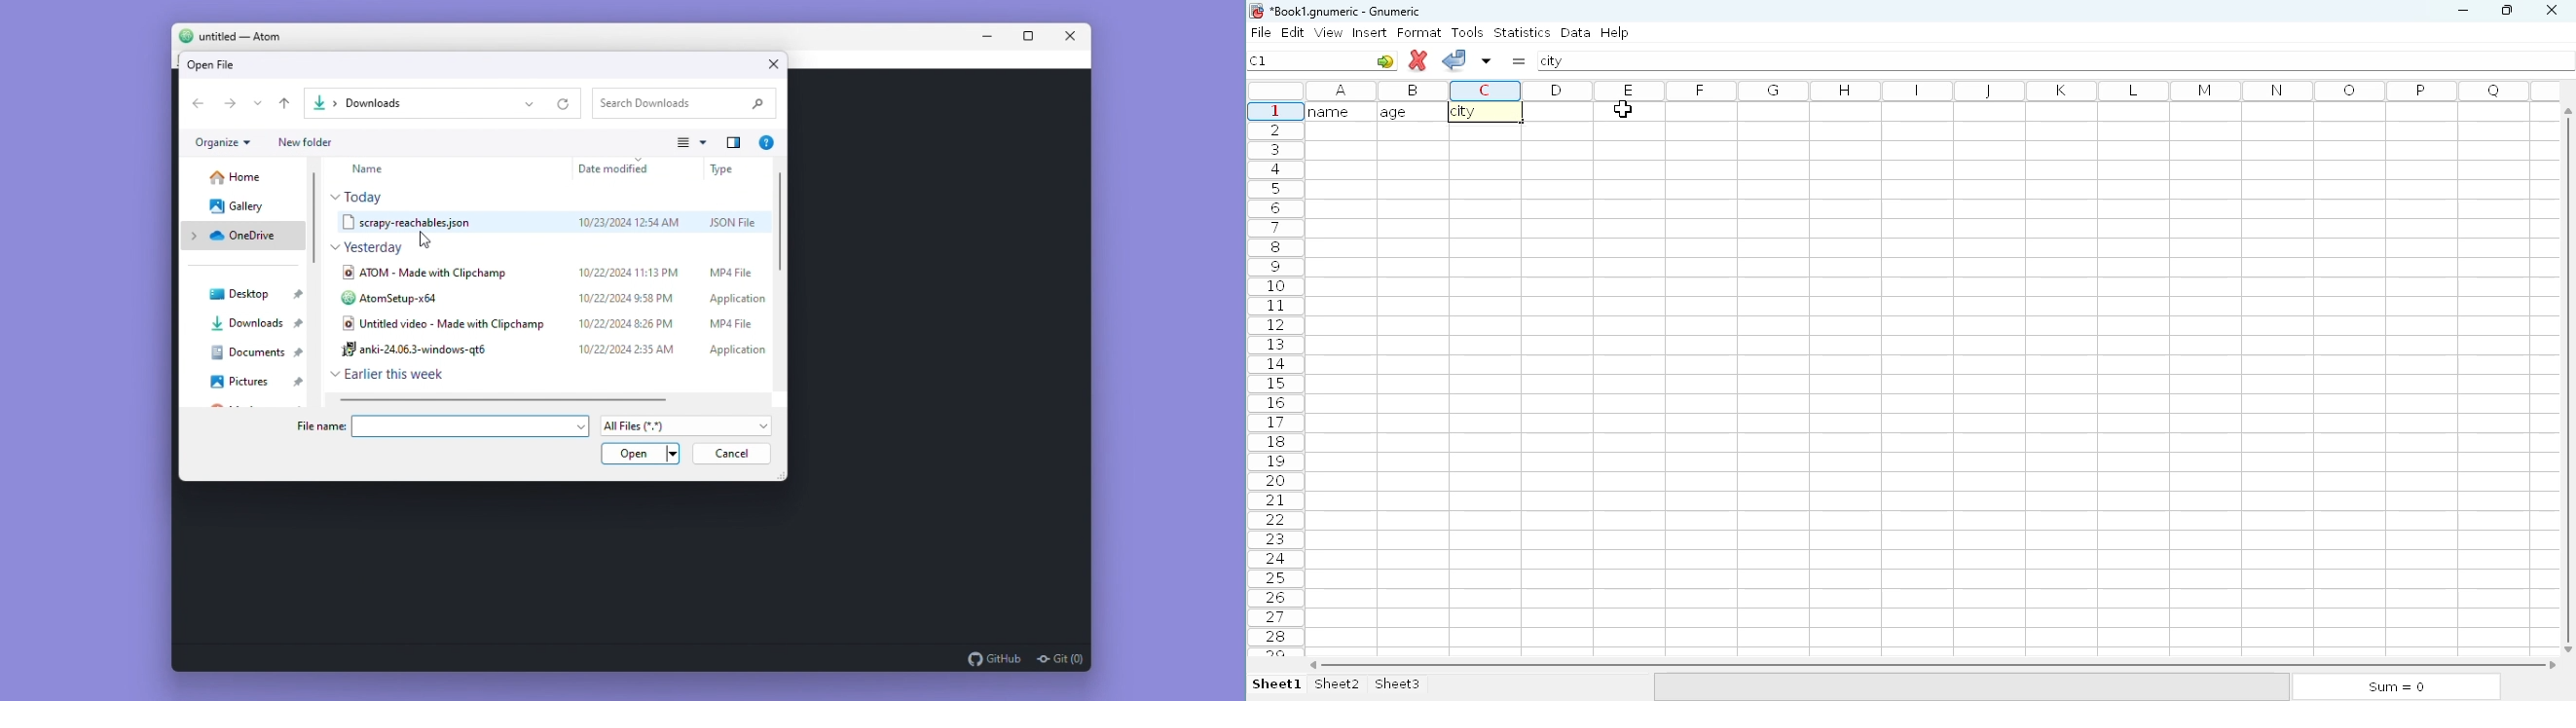  What do you see at coordinates (1487, 60) in the screenshot?
I see `accept change in multiple cells` at bounding box center [1487, 60].